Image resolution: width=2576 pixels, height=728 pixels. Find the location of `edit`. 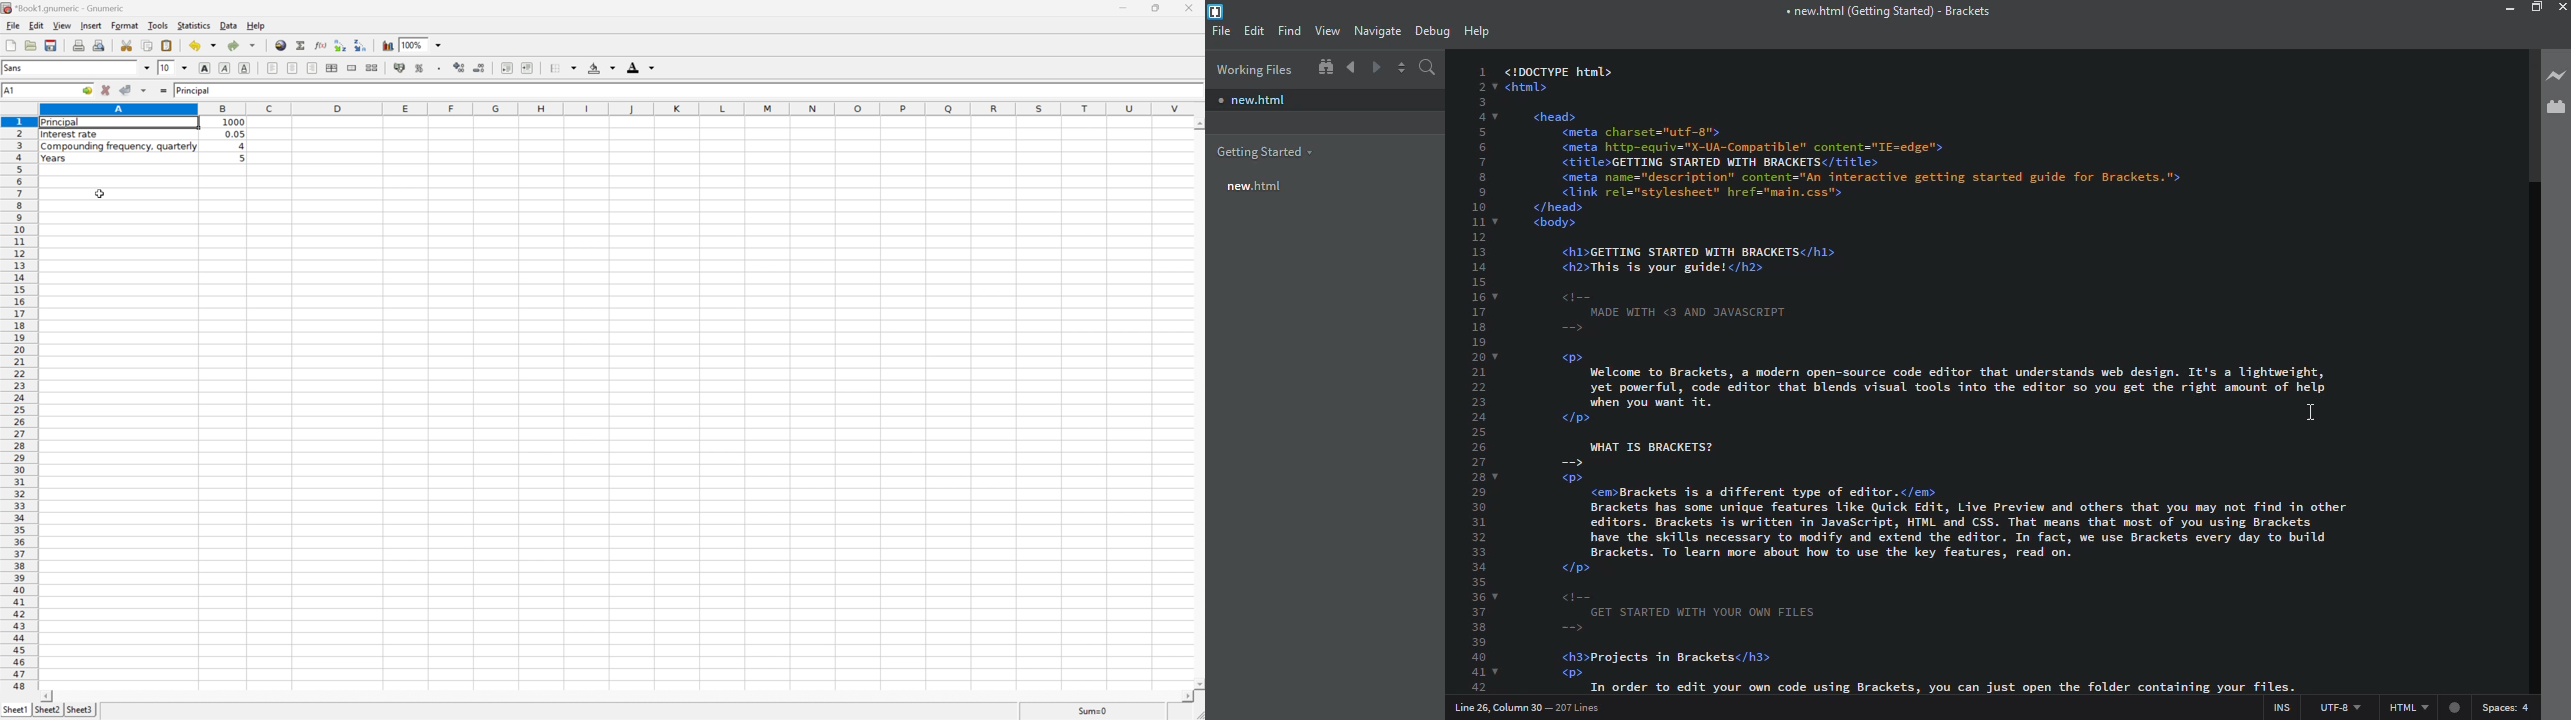

edit is located at coordinates (1254, 30).